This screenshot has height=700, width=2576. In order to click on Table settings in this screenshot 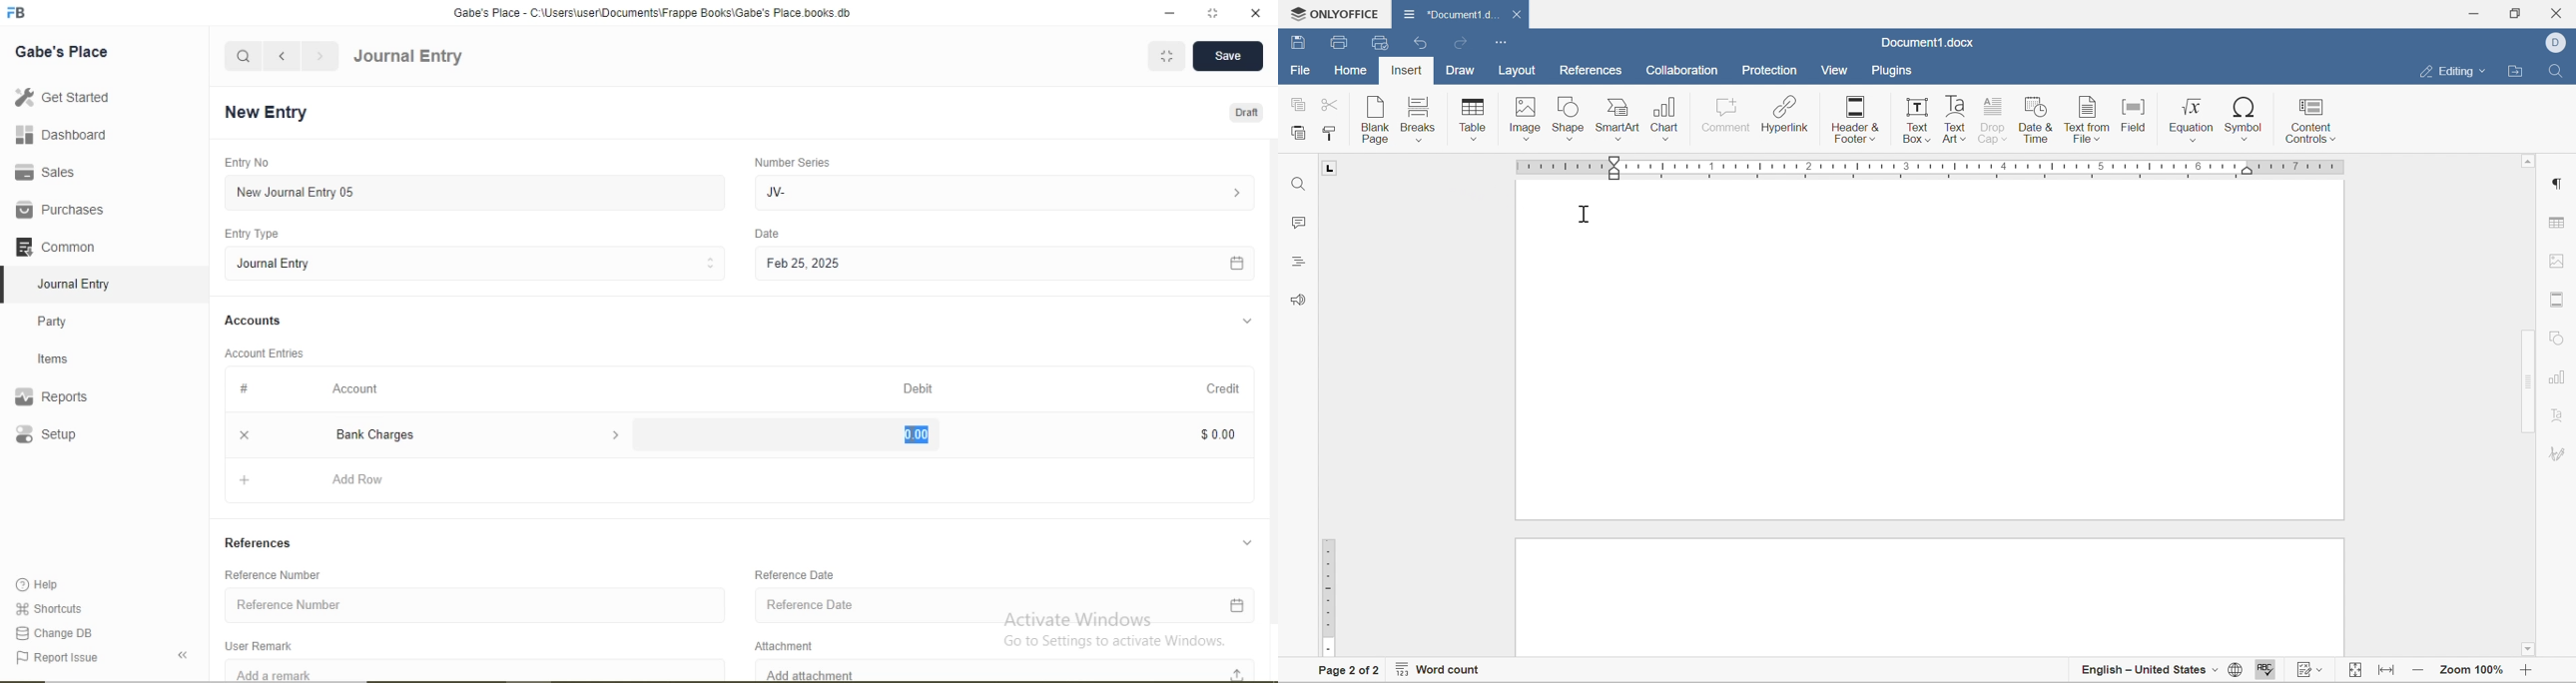, I will do `click(2561, 222)`.